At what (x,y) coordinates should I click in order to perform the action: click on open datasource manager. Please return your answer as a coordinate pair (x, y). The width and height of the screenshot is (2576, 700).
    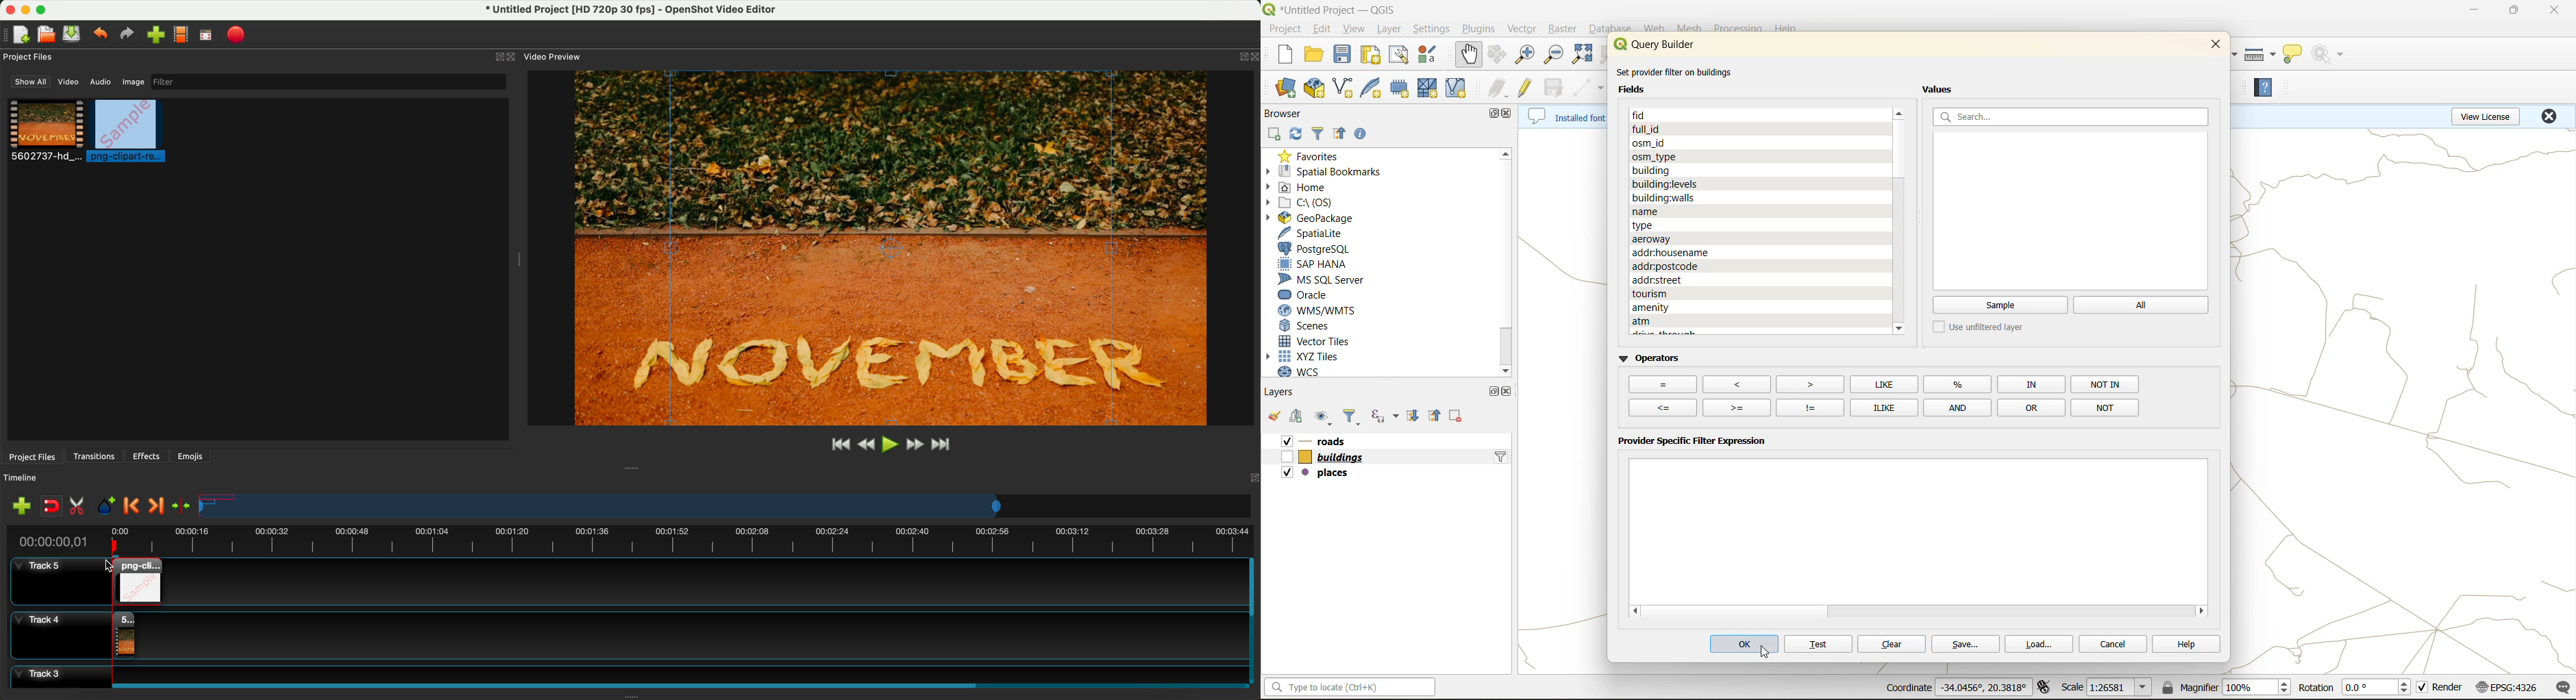
    Looking at the image, I should click on (1280, 86).